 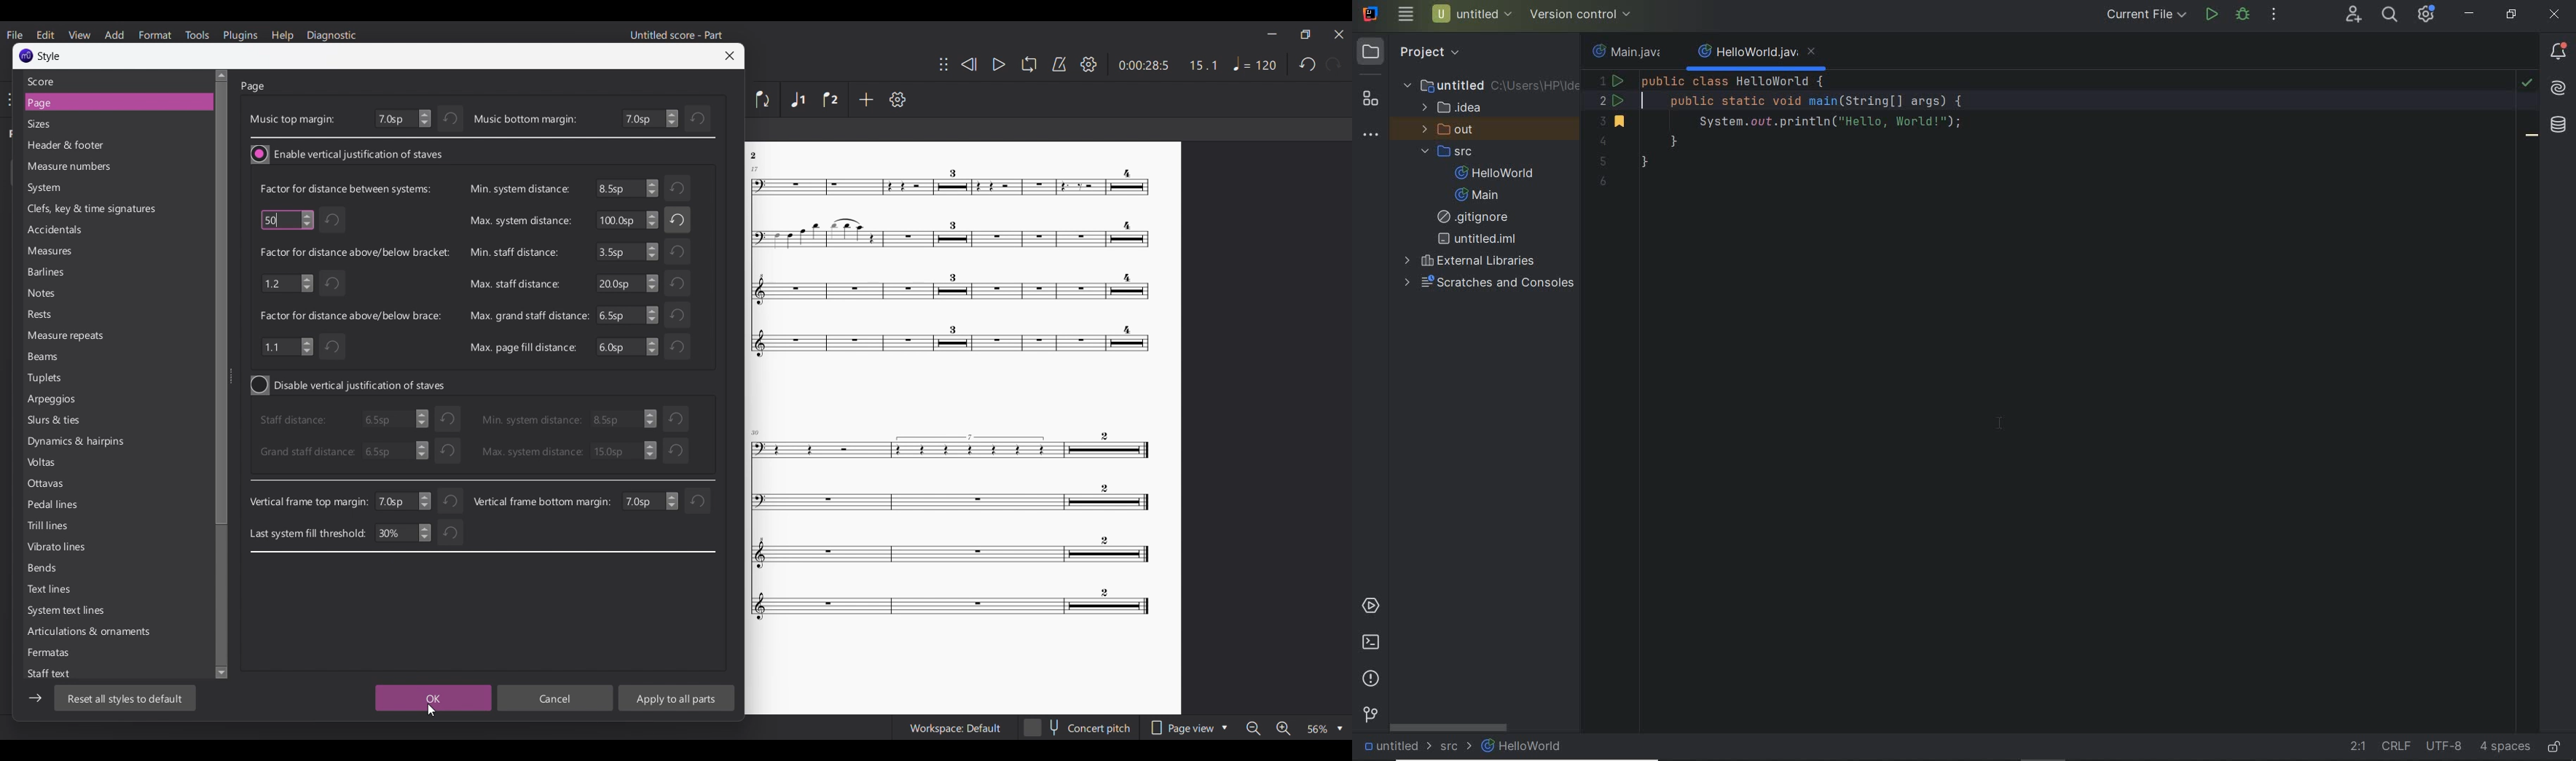 I want to click on Tools menu, so click(x=196, y=35).